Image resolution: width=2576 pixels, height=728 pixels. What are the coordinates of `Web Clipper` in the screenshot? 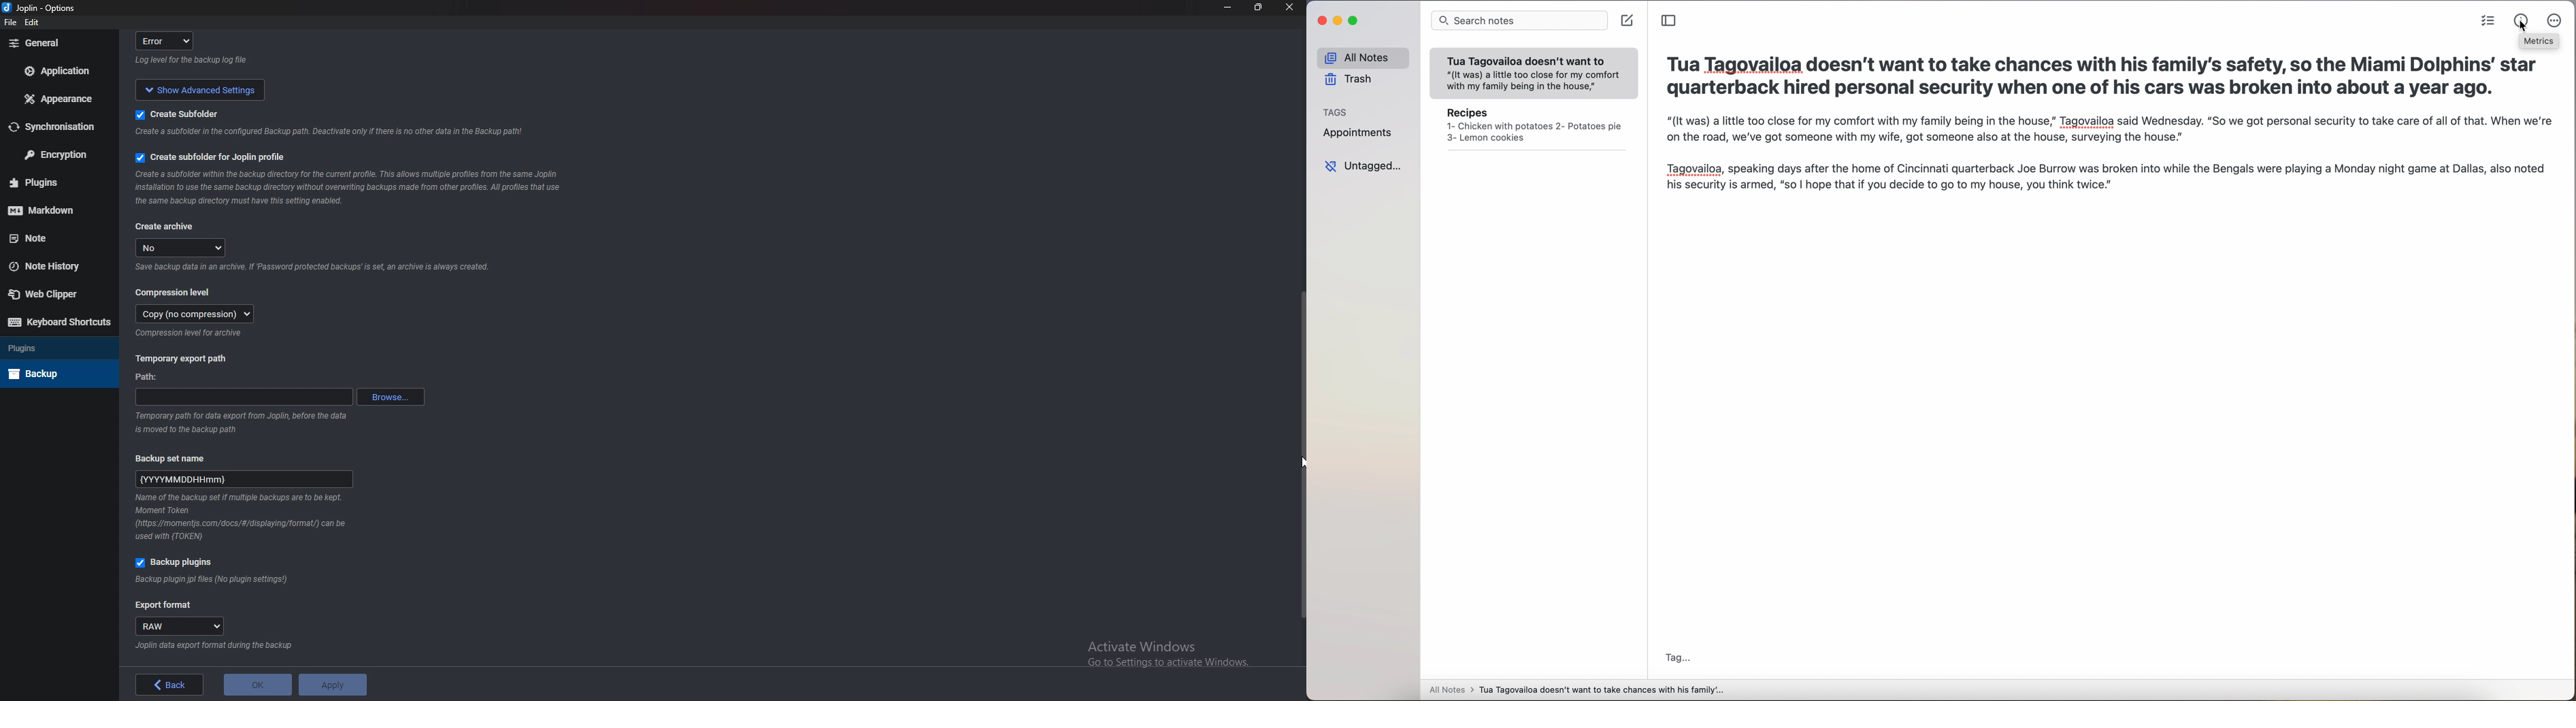 It's located at (53, 293).